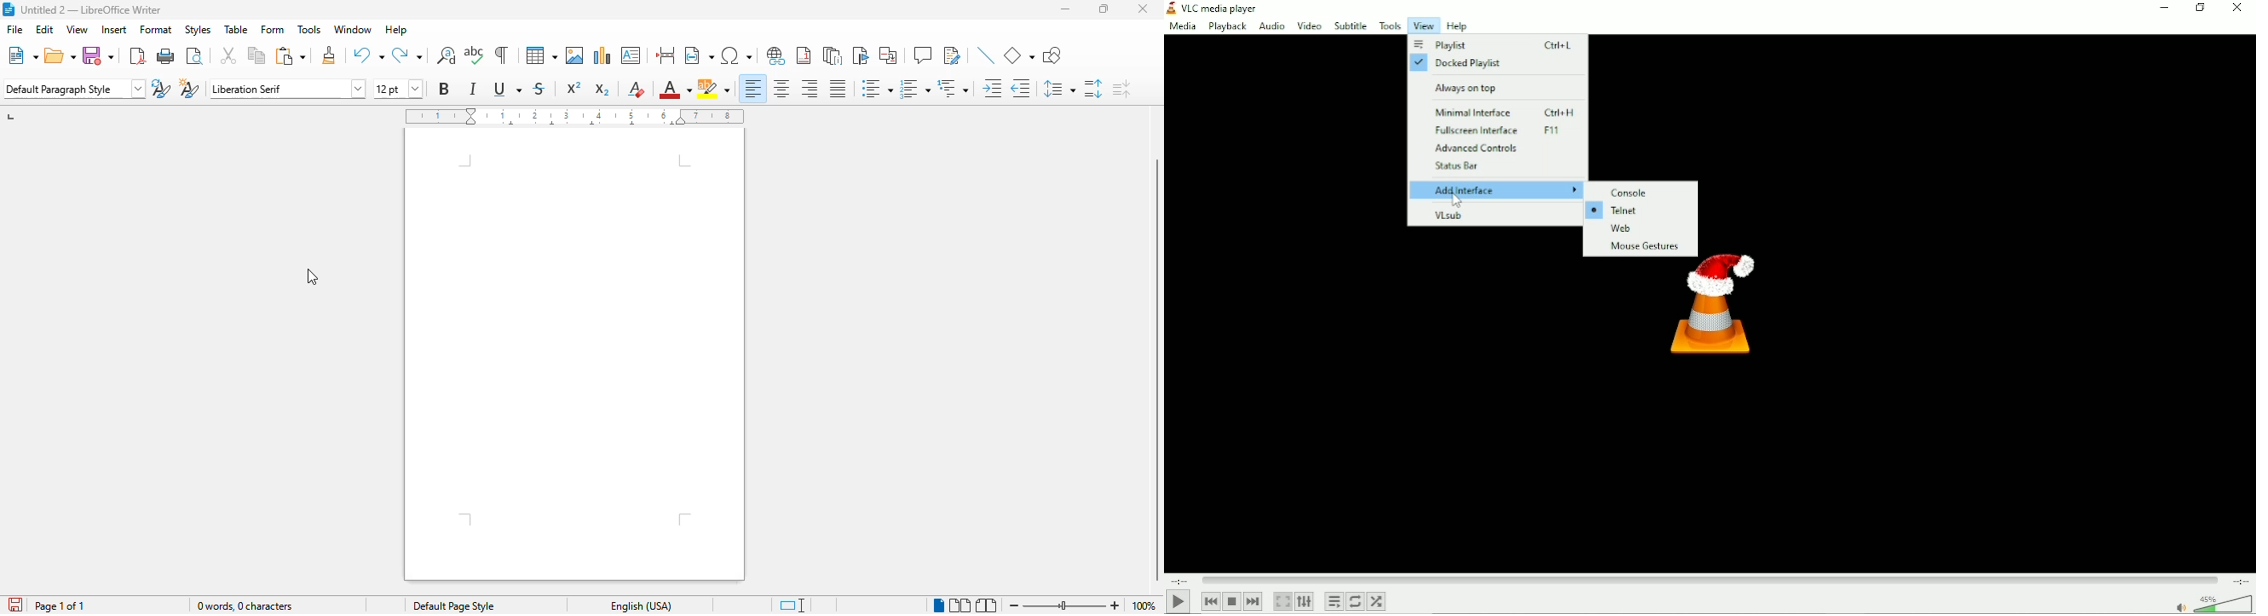 This screenshot has height=616, width=2268. I want to click on increase indent, so click(993, 89).